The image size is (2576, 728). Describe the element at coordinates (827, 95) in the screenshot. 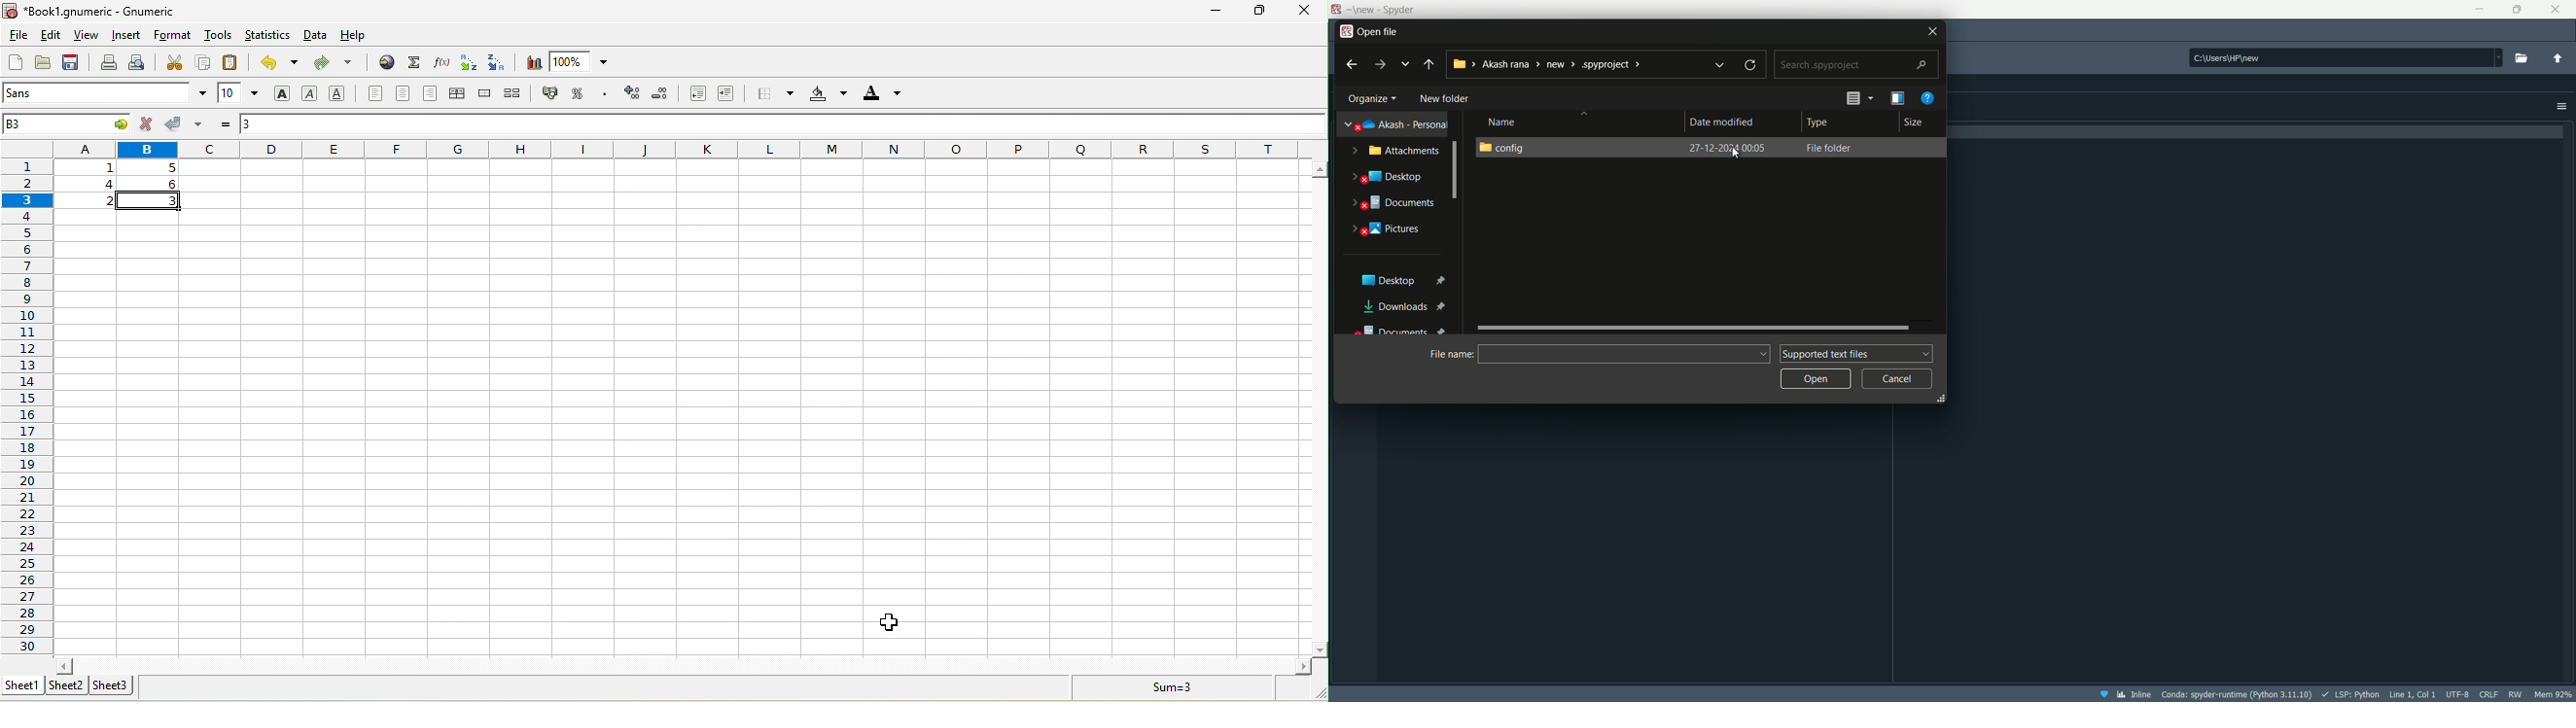

I see `background` at that location.